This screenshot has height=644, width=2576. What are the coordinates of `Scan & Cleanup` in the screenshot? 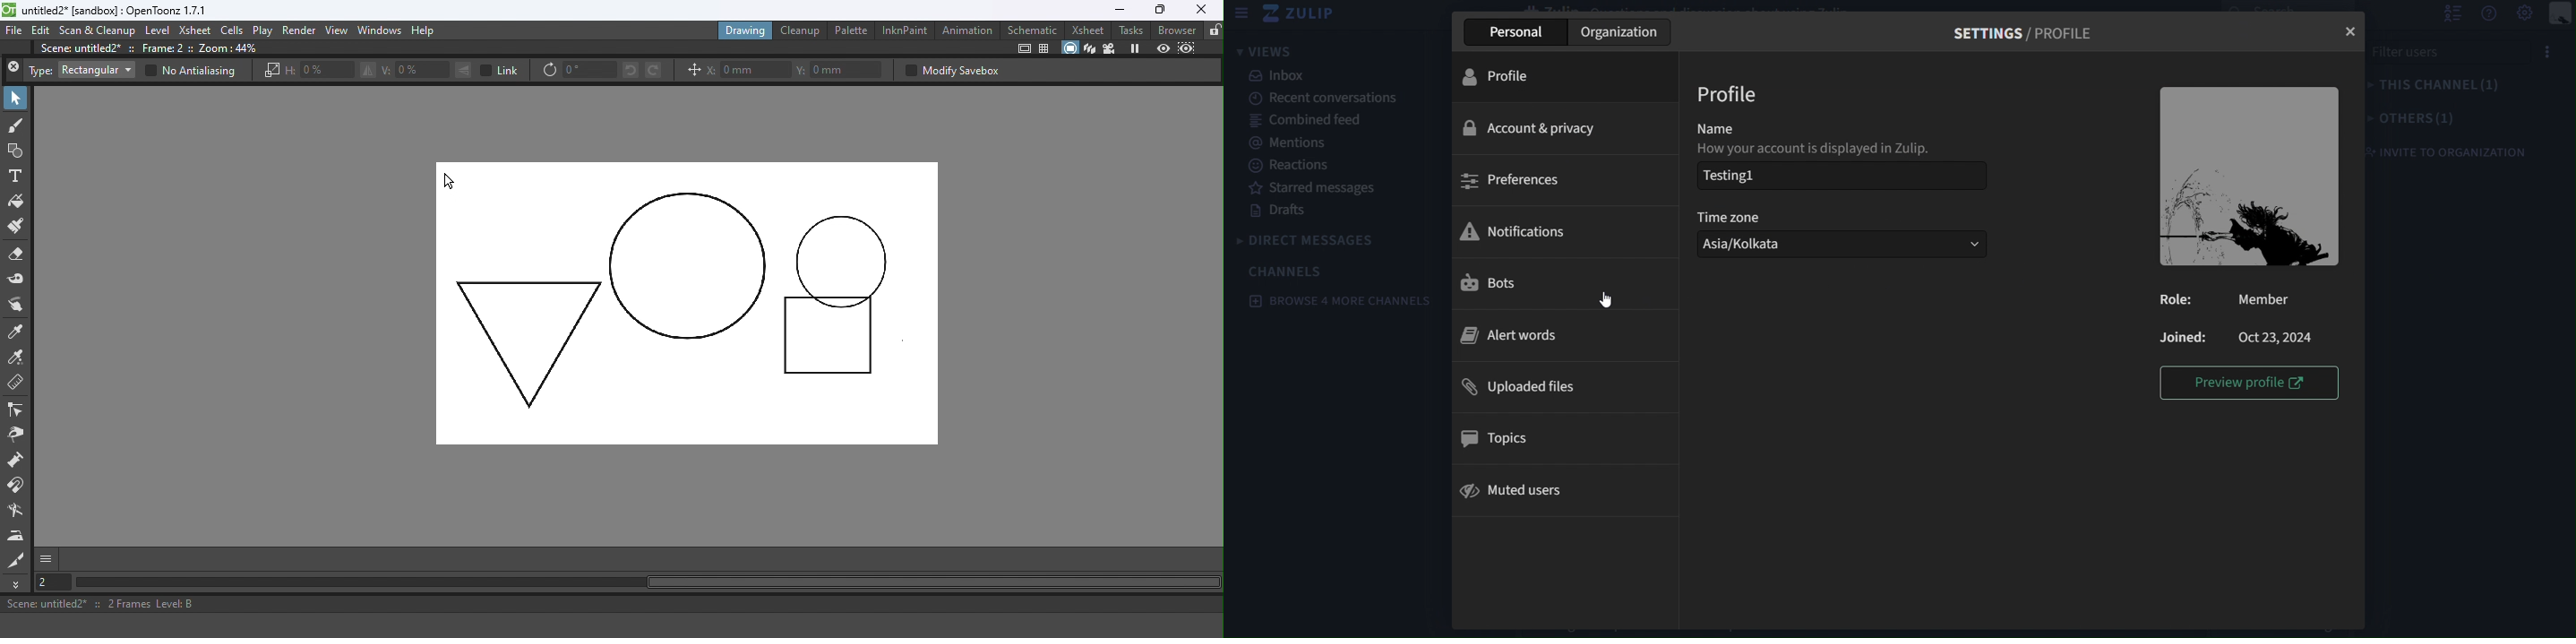 It's located at (98, 31).